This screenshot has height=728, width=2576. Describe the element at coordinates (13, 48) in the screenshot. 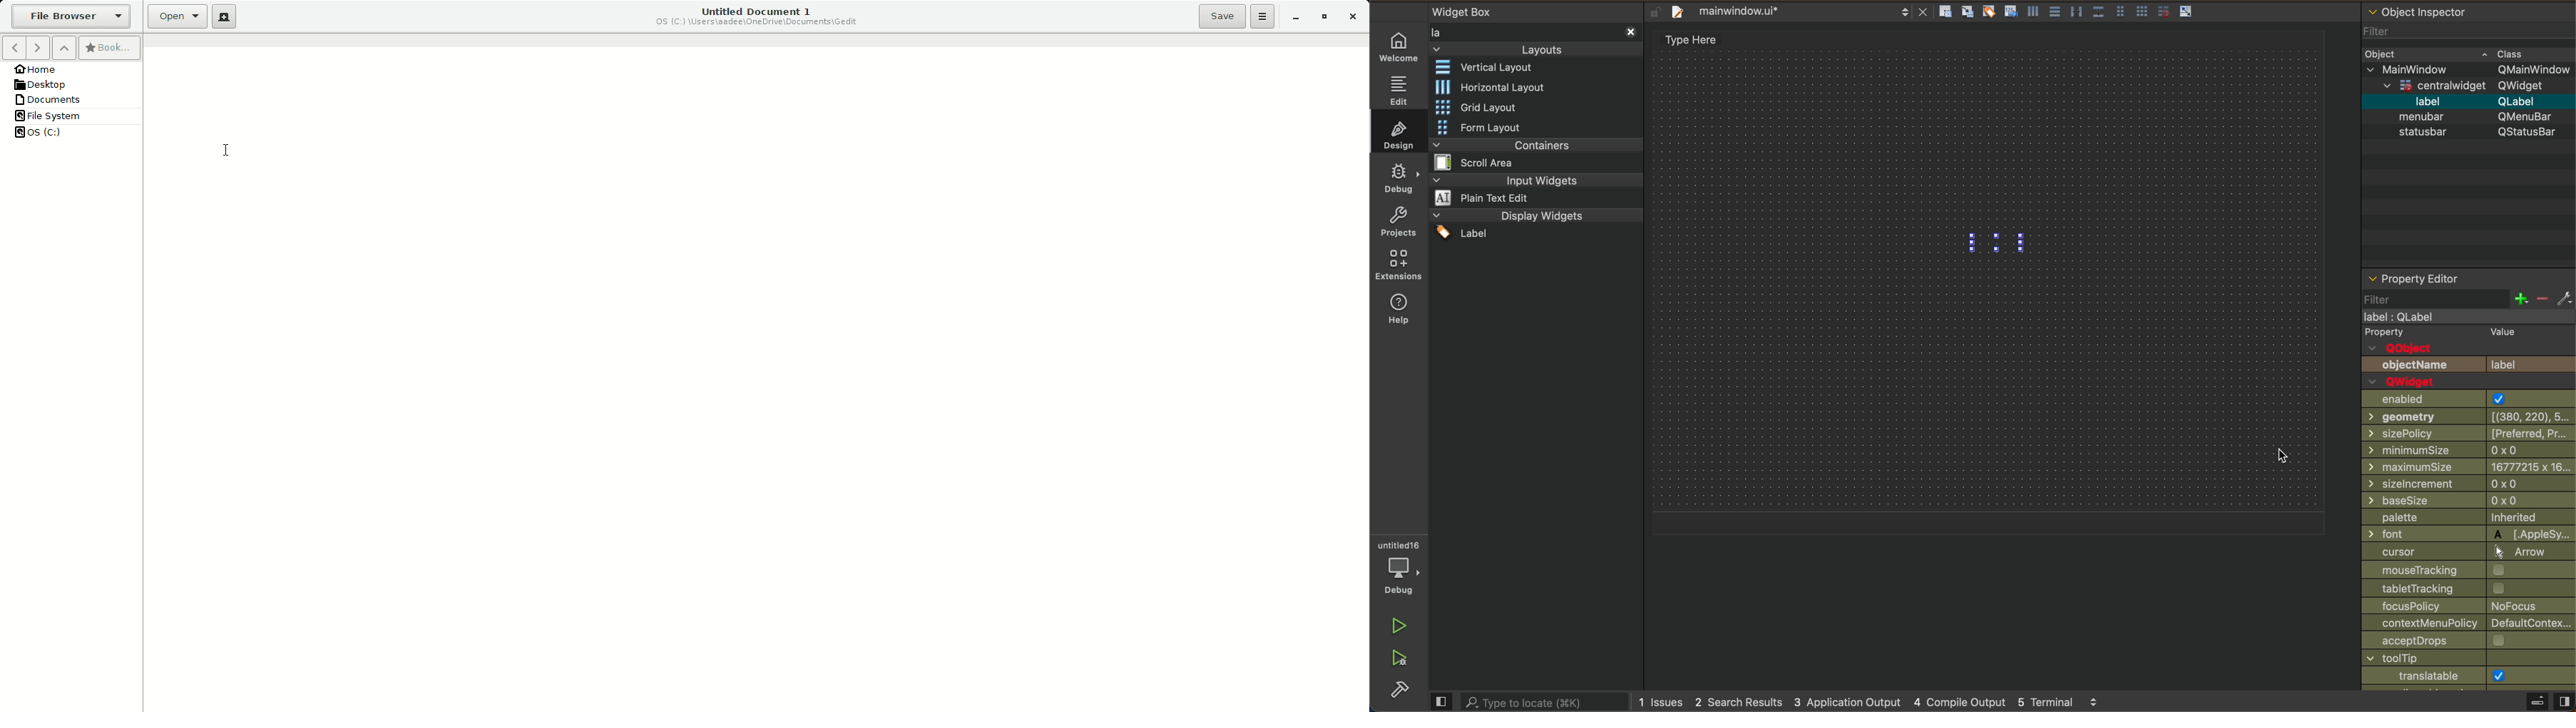

I see `Back` at that location.